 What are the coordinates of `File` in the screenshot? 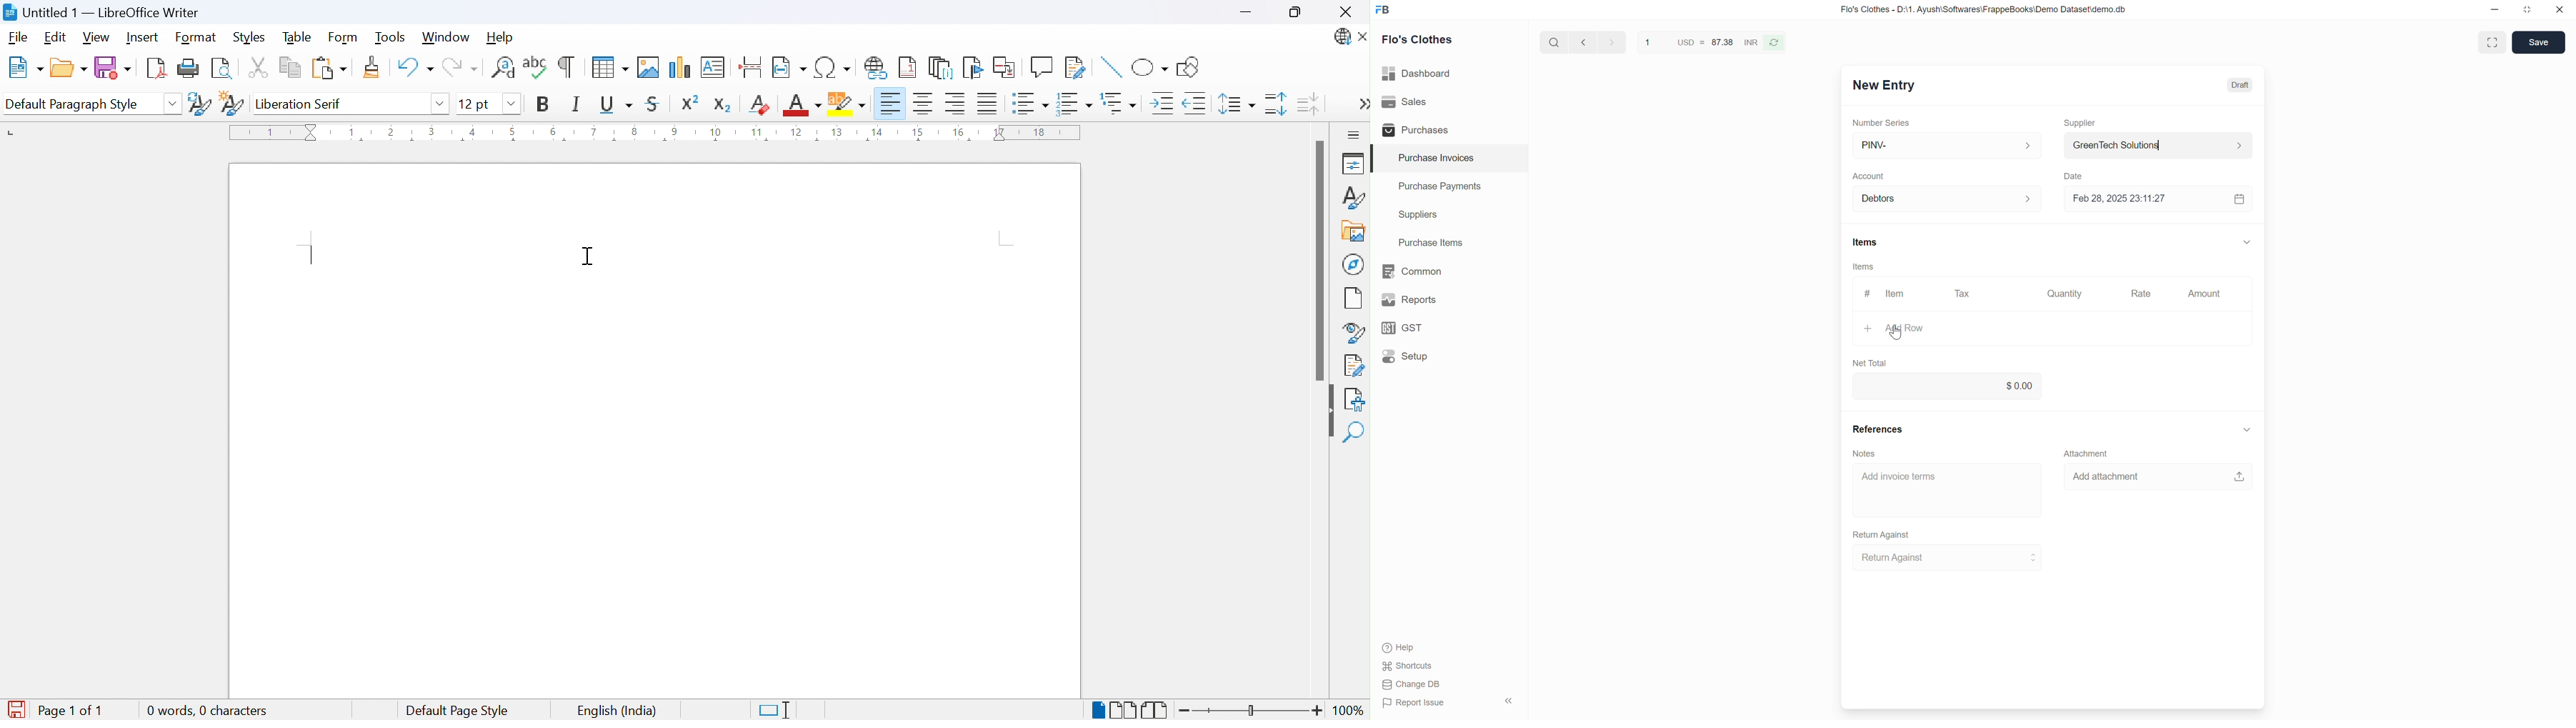 It's located at (17, 38).